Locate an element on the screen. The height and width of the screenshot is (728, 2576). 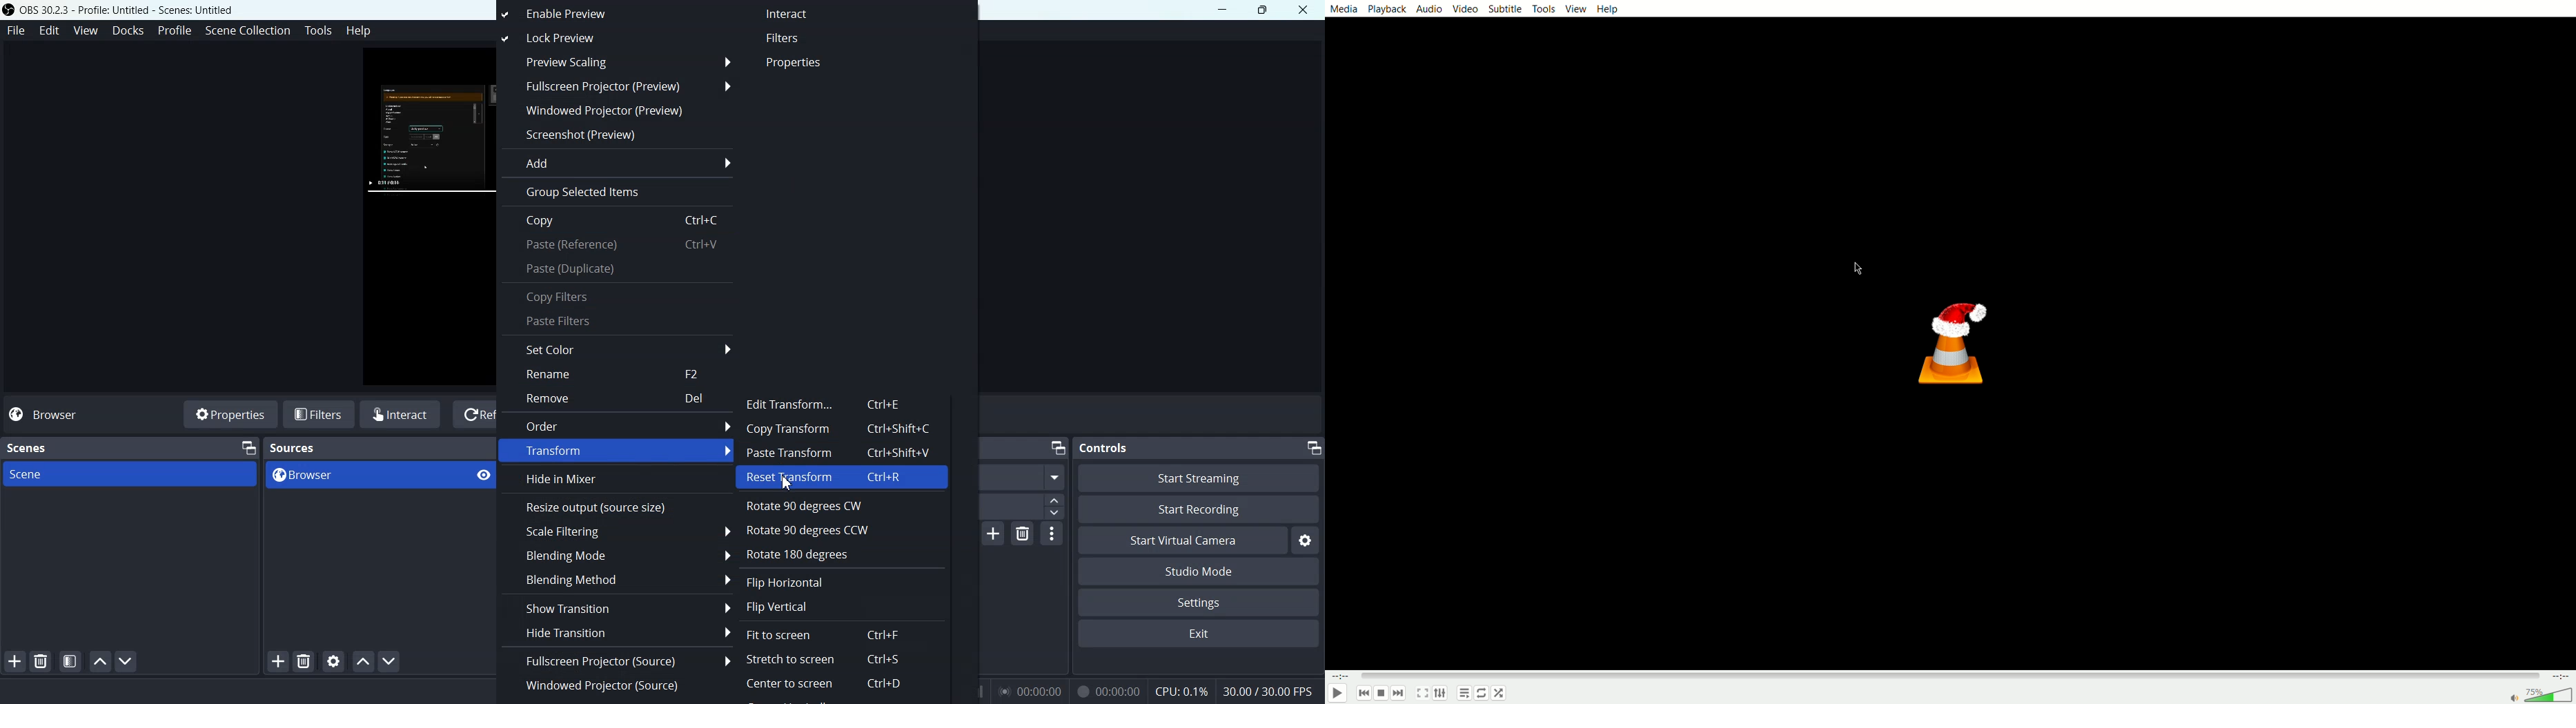
Edit is located at coordinates (50, 30).